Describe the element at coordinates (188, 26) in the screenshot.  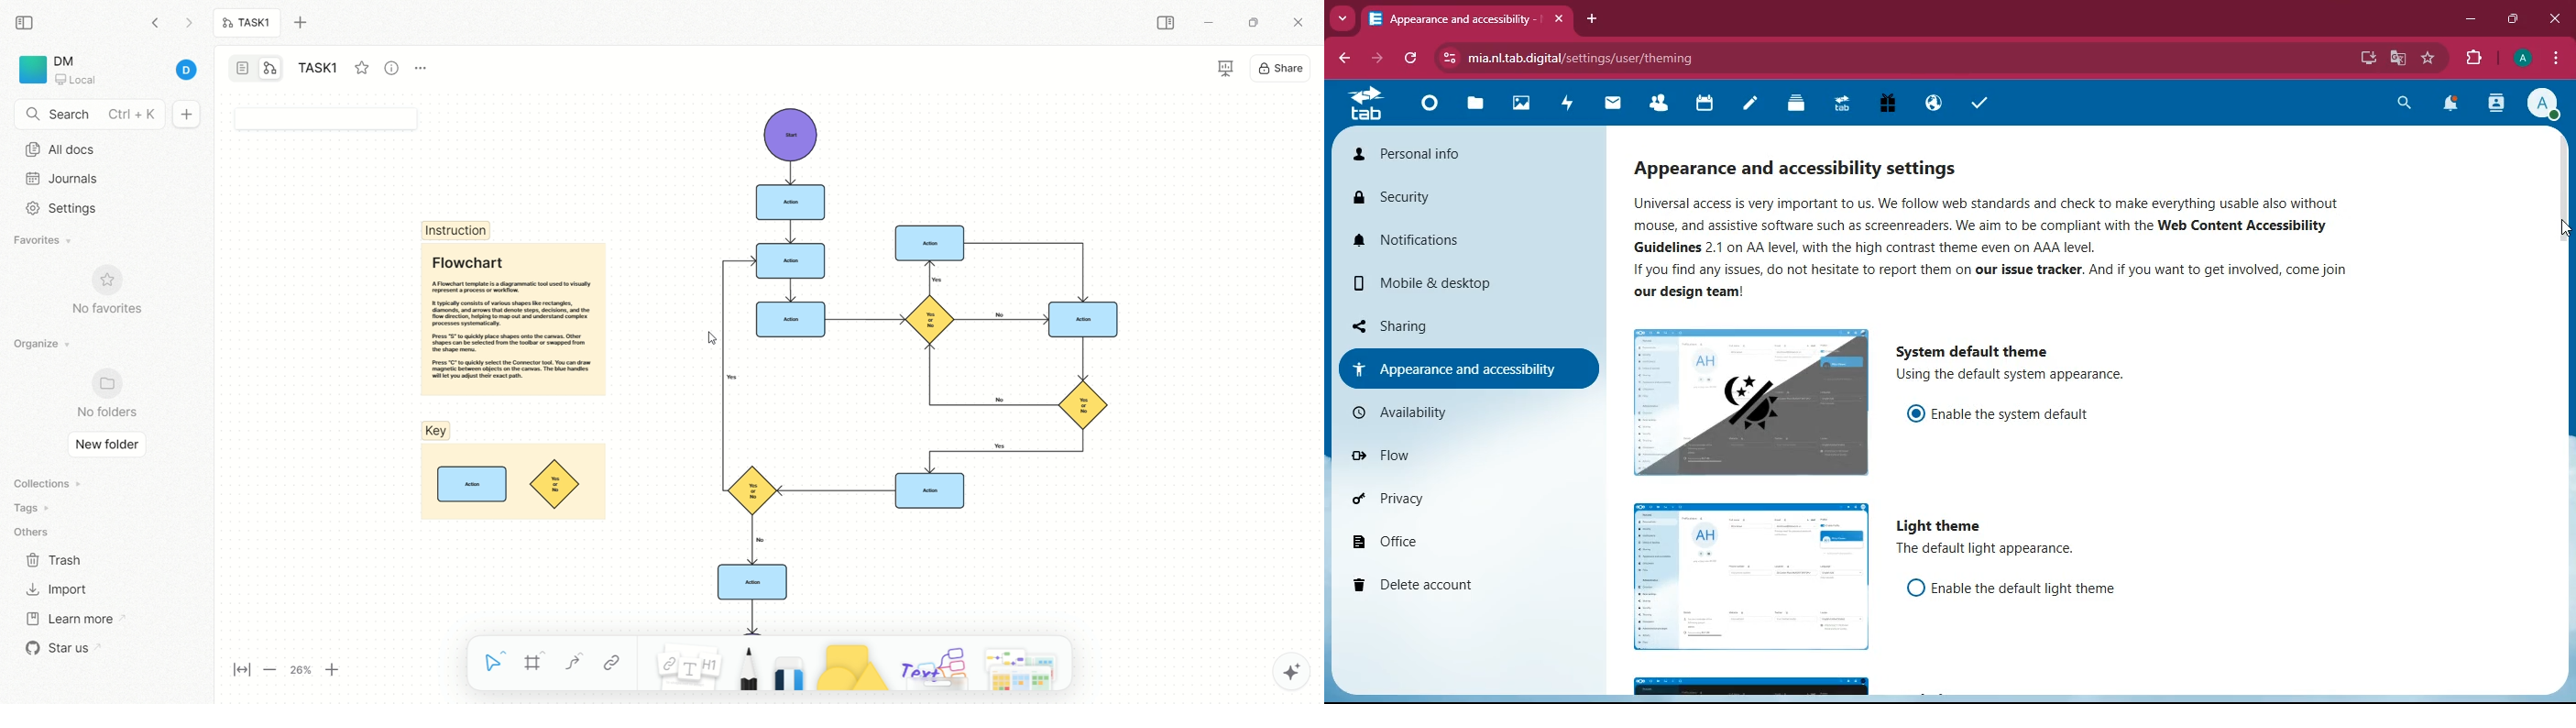
I see `go forward` at that location.